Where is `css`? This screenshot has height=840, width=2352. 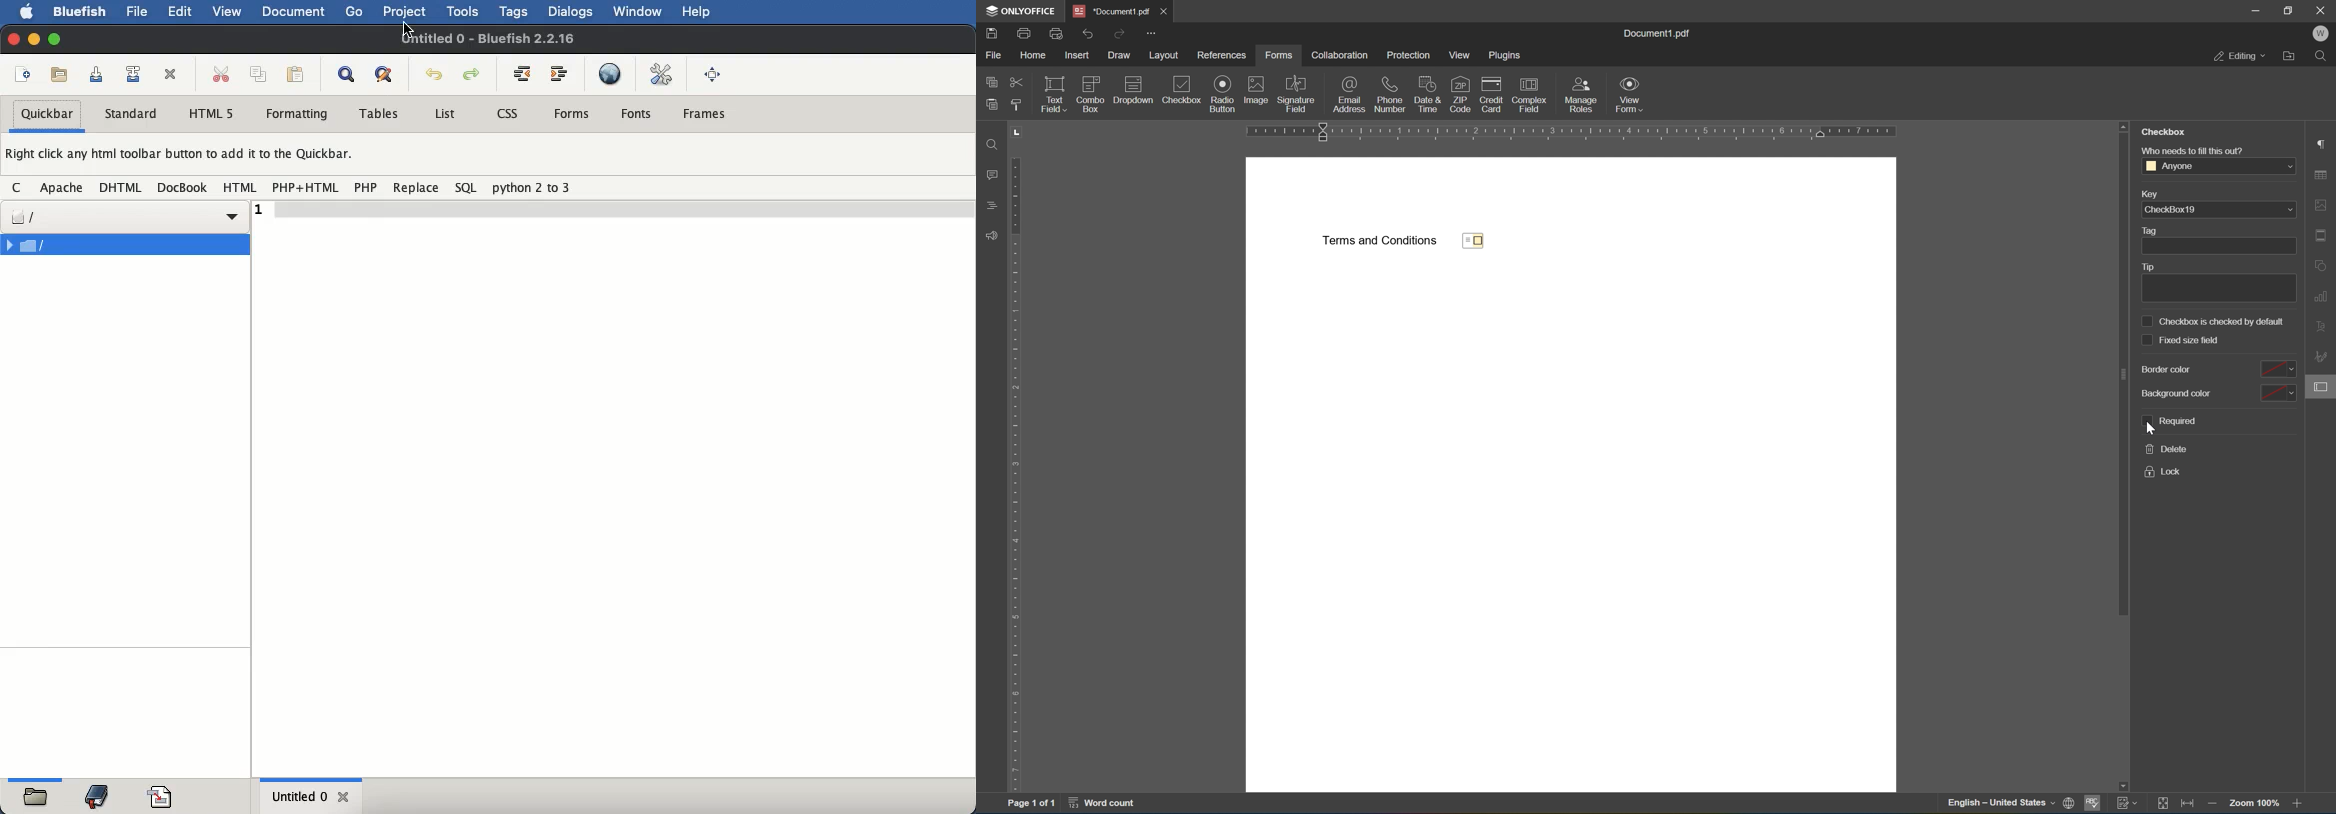
css is located at coordinates (507, 114).